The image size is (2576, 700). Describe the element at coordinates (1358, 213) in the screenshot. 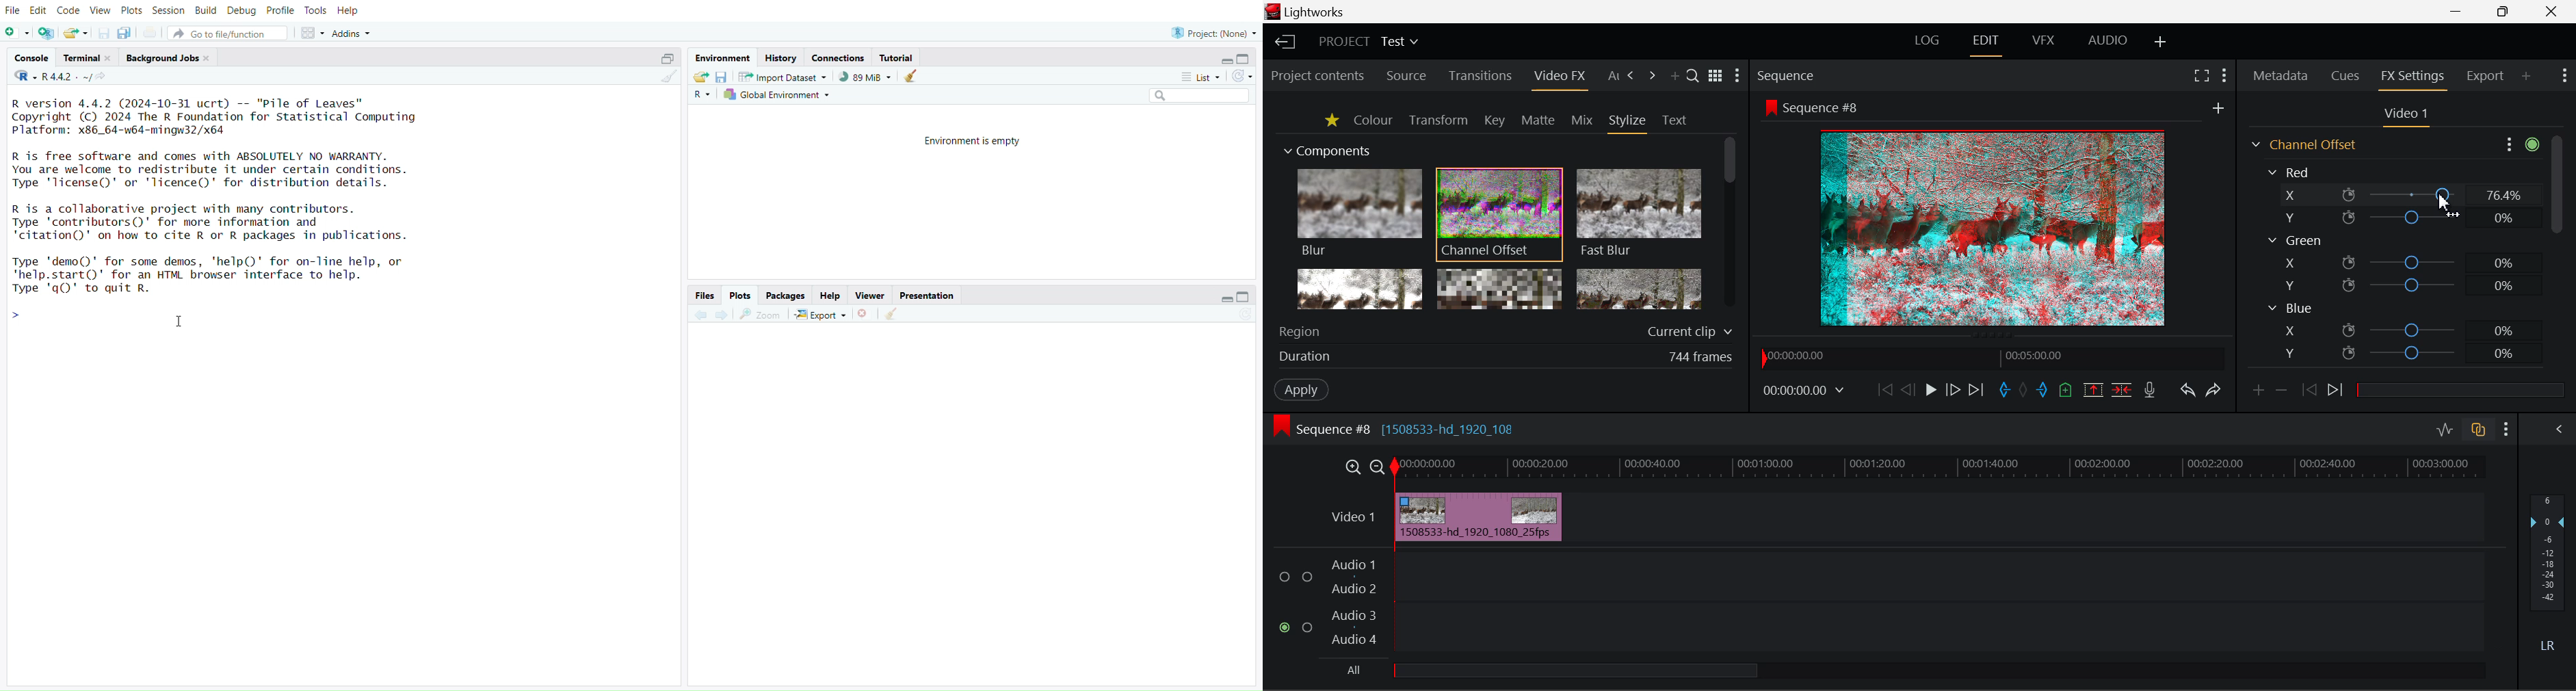

I see `Blur` at that location.